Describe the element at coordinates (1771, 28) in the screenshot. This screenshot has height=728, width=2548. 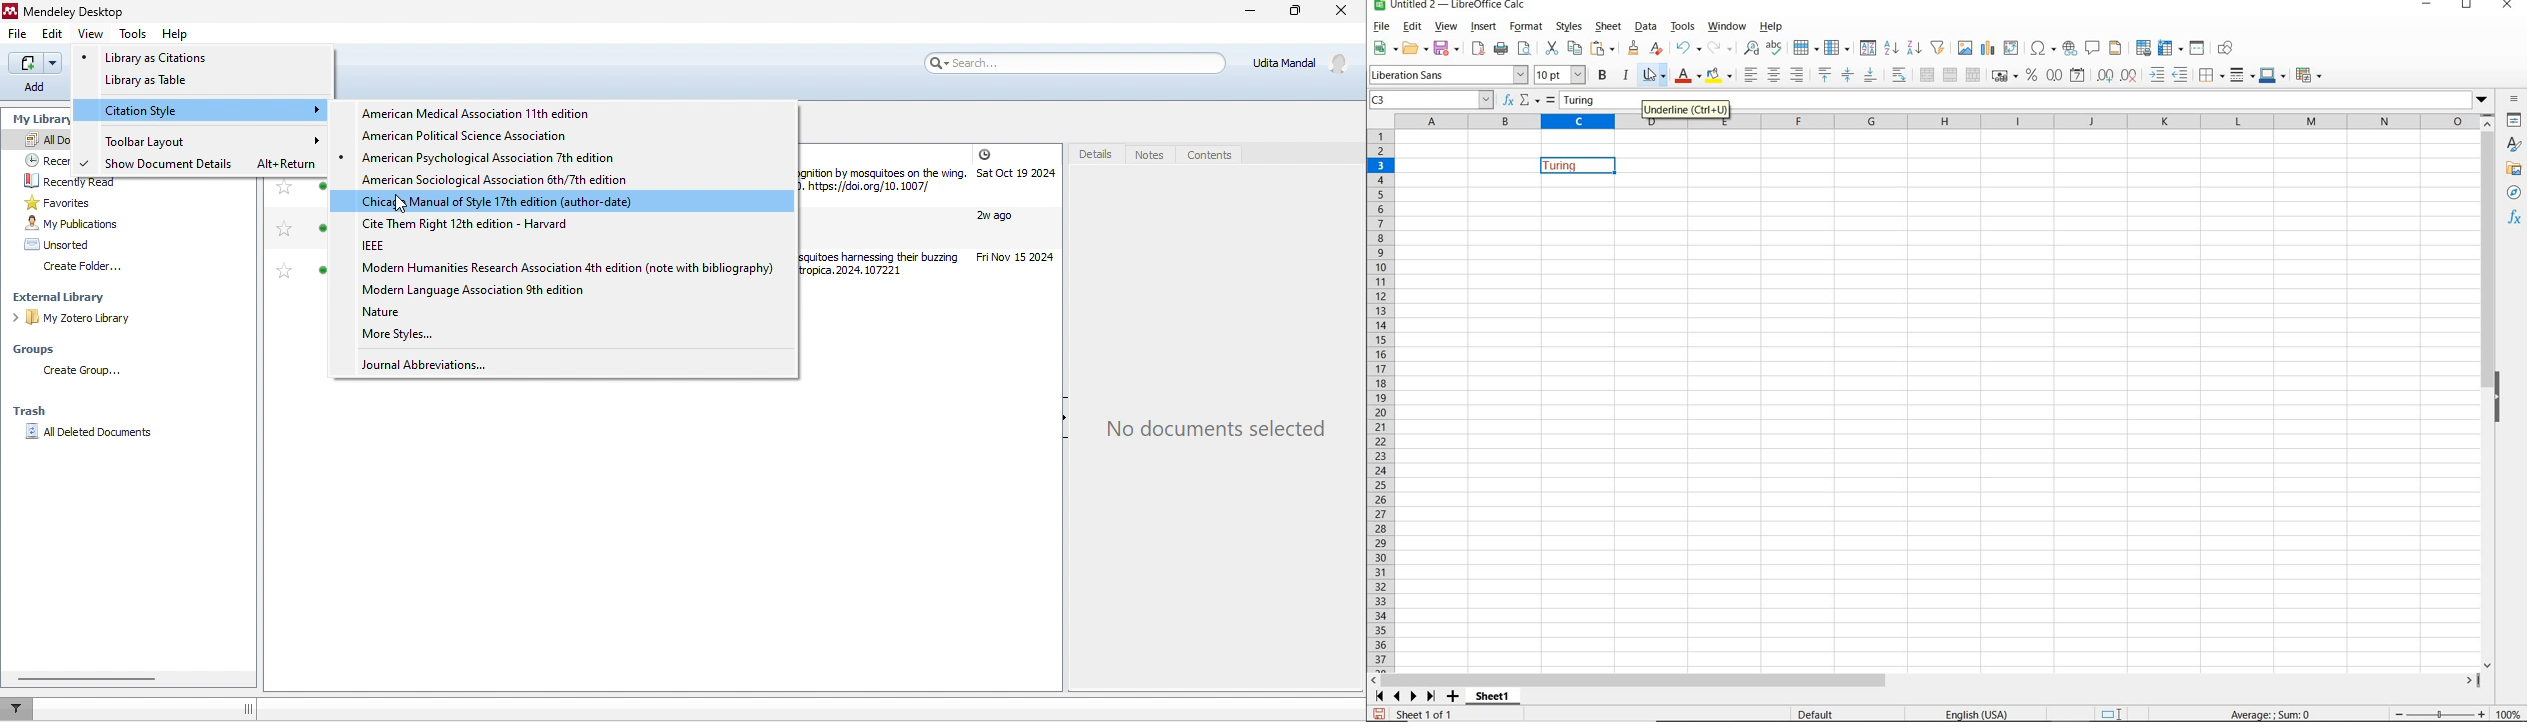
I see `HELP` at that location.